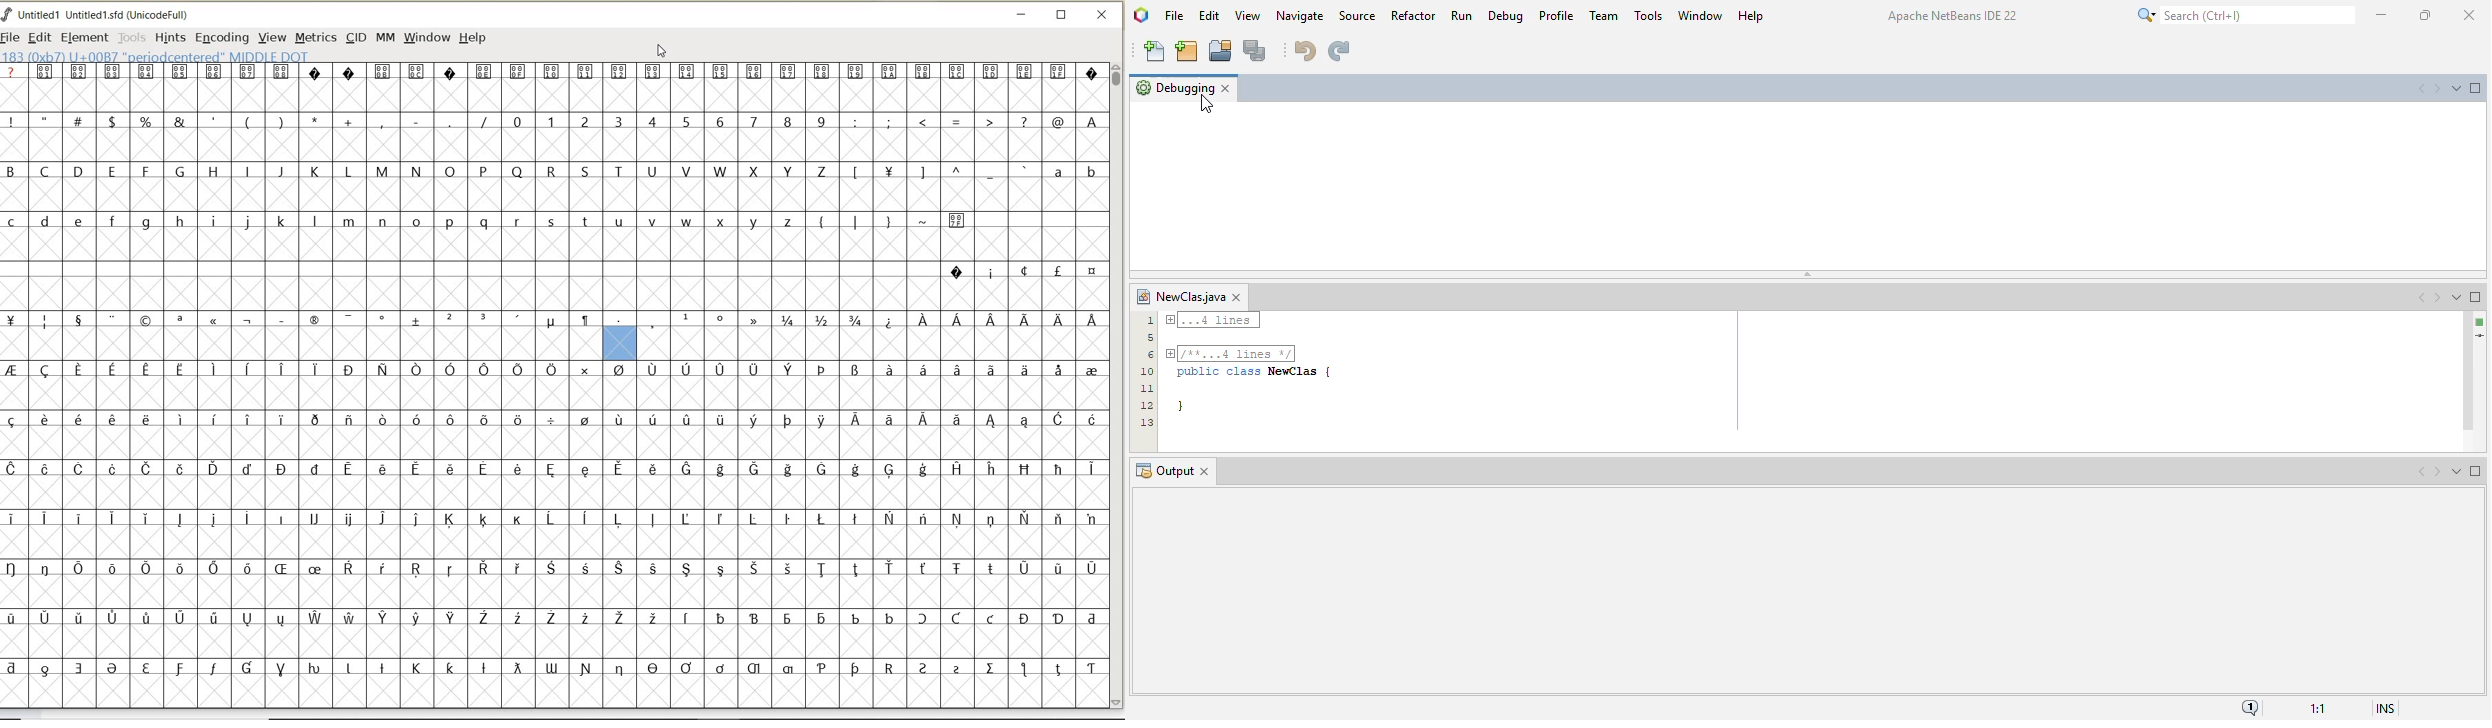 The height and width of the screenshot is (728, 2492). I want to click on MINIMIZE, so click(1023, 17).